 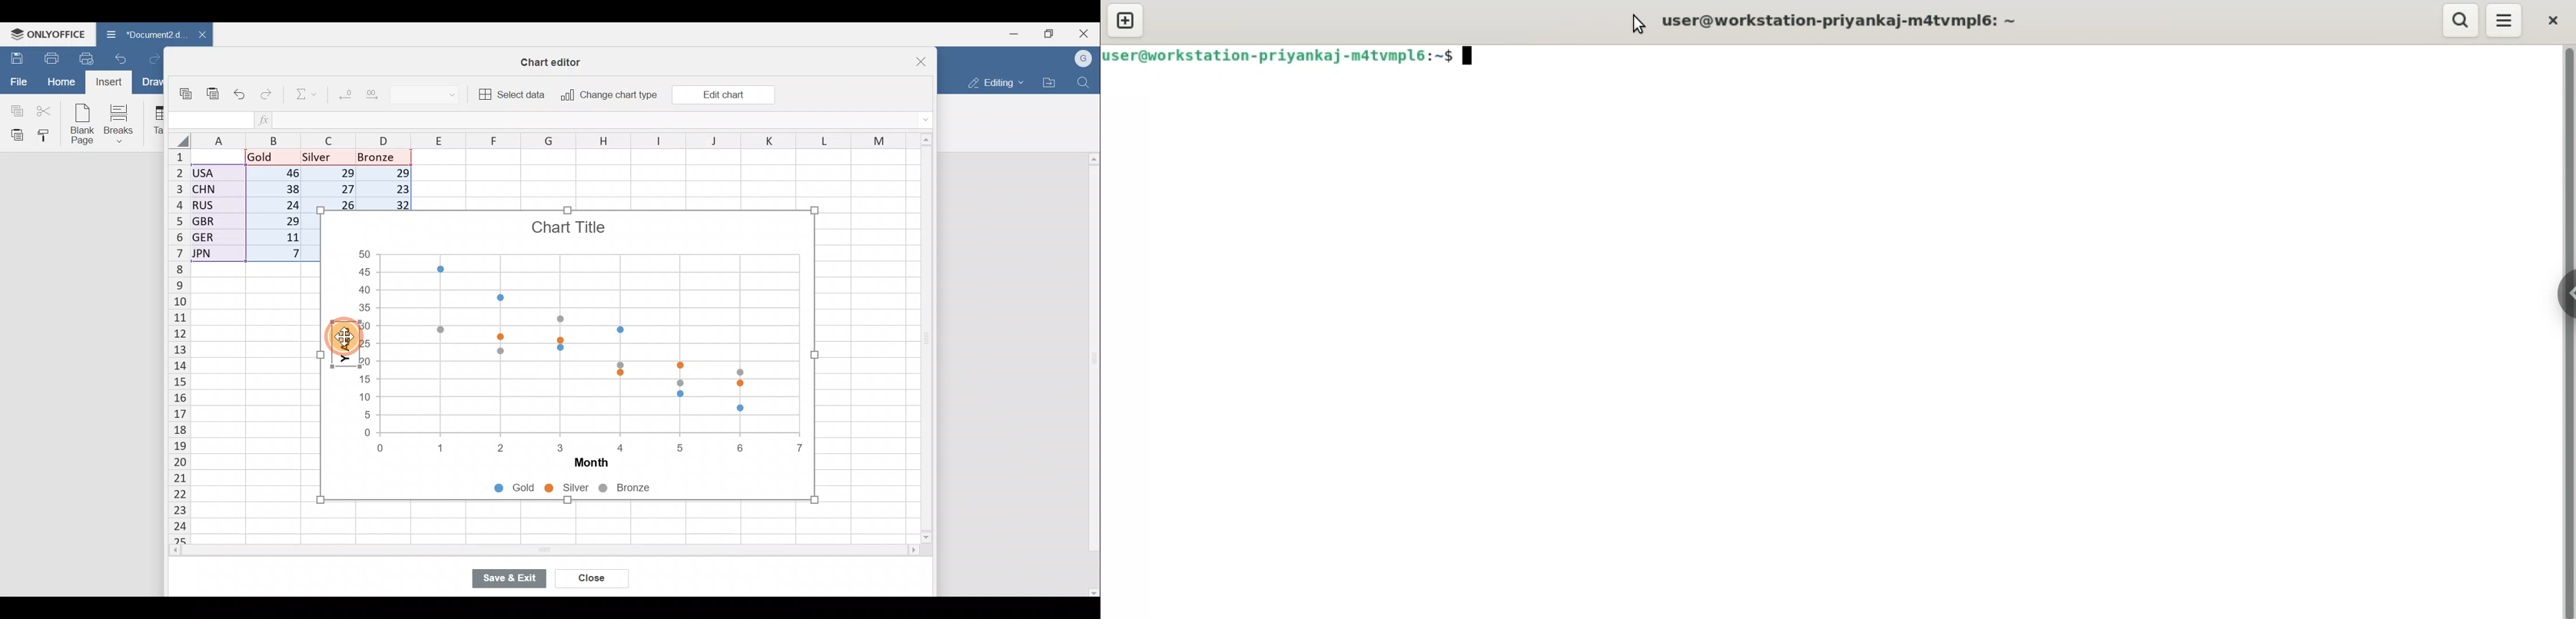 What do you see at coordinates (151, 82) in the screenshot?
I see `Draw` at bounding box center [151, 82].